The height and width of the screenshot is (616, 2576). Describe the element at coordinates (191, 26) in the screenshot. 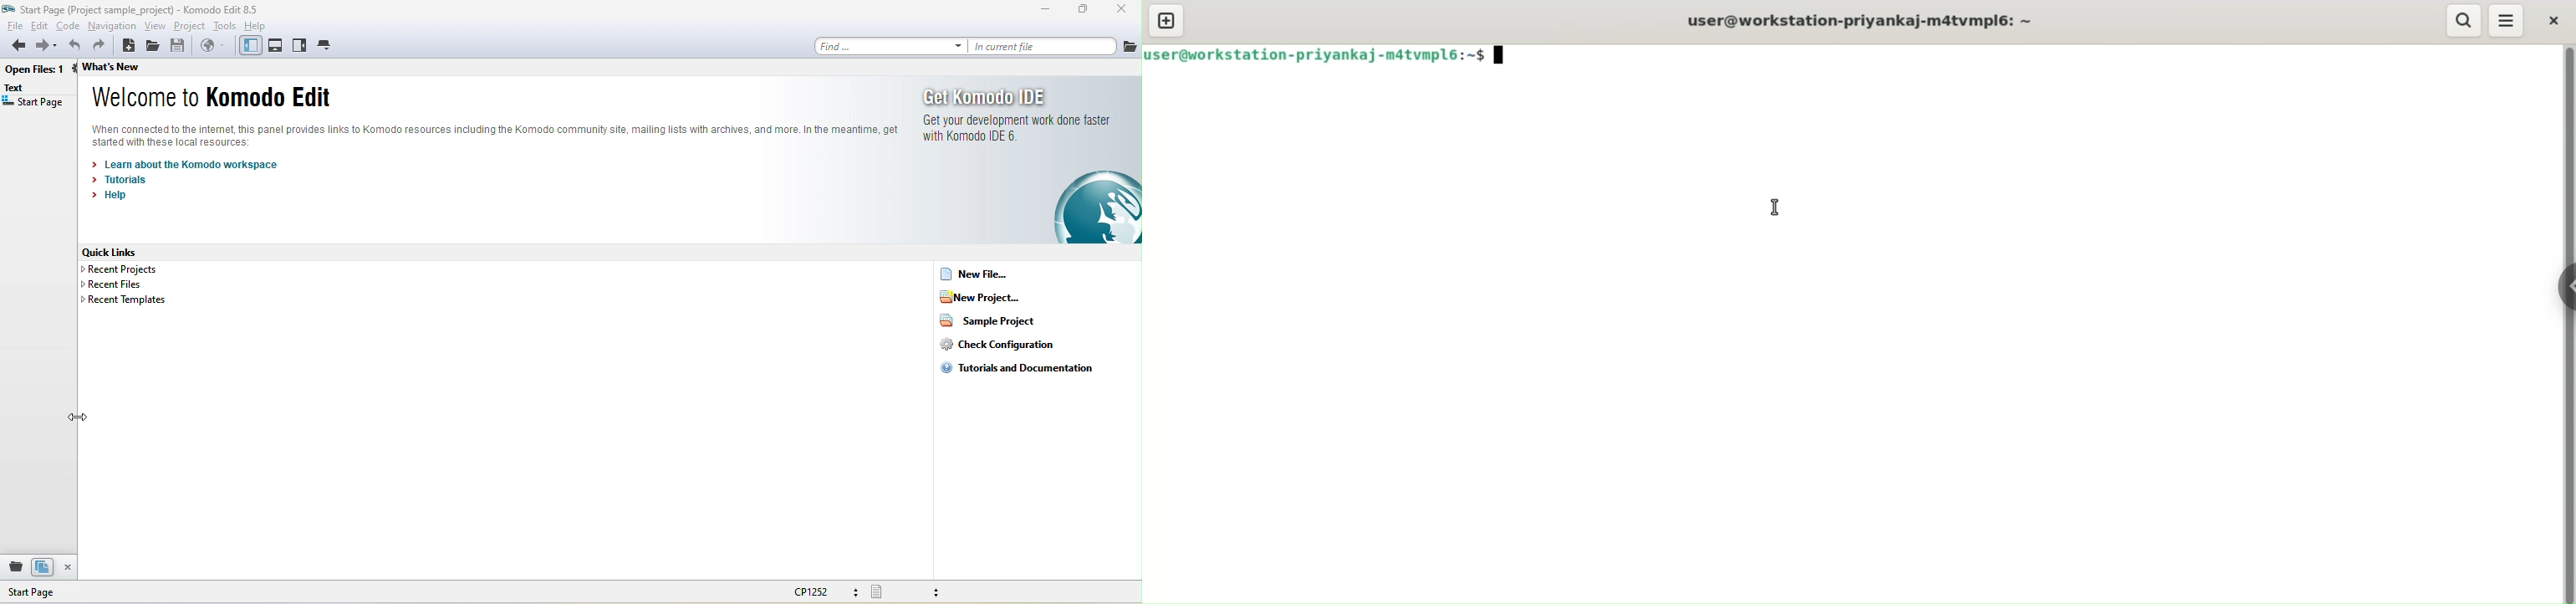

I see `project` at that location.